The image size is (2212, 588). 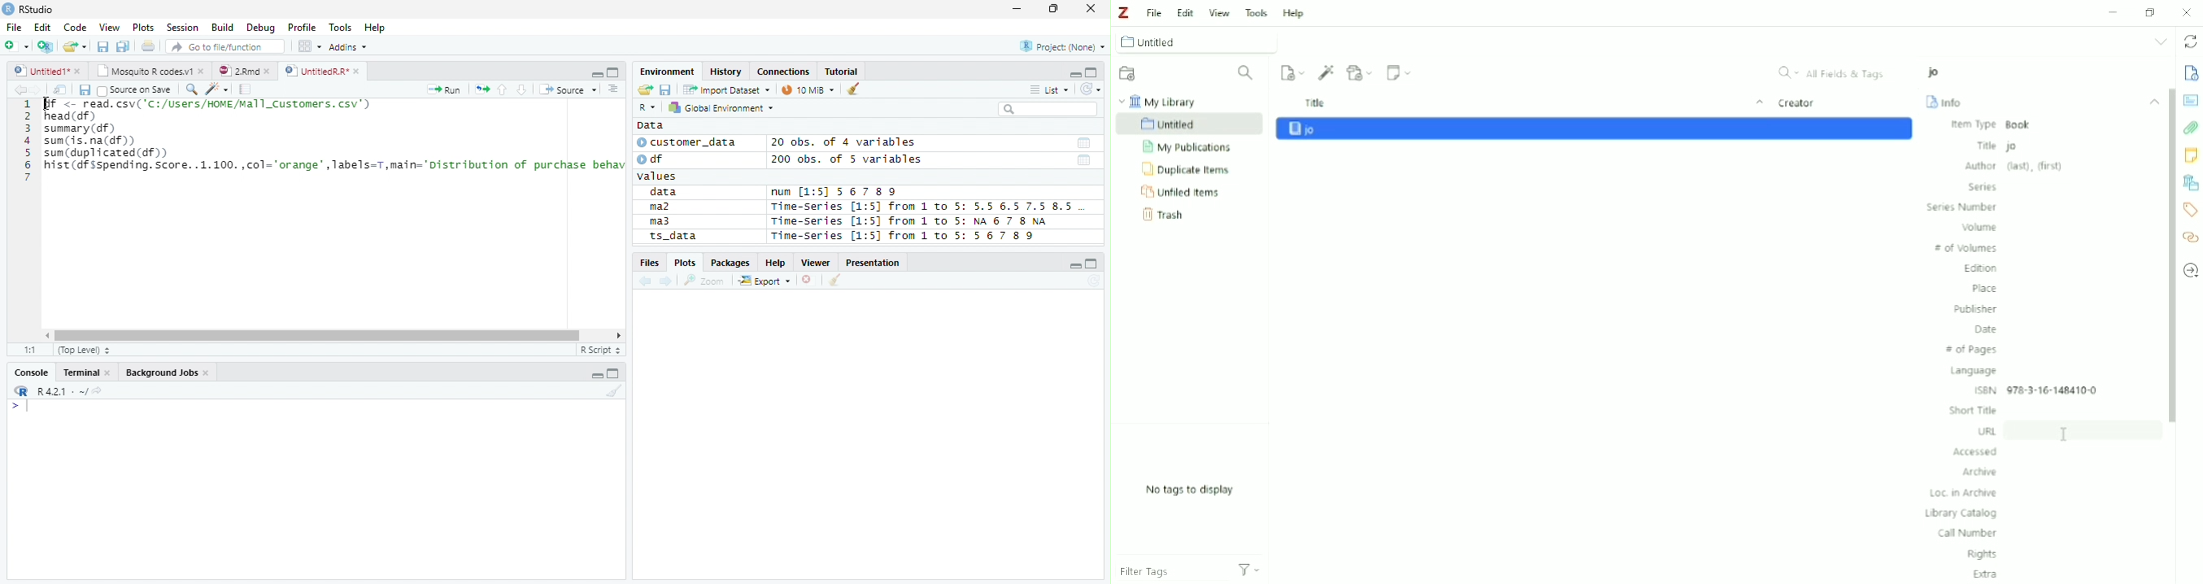 I want to click on Close, so click(x=2185, y=12).